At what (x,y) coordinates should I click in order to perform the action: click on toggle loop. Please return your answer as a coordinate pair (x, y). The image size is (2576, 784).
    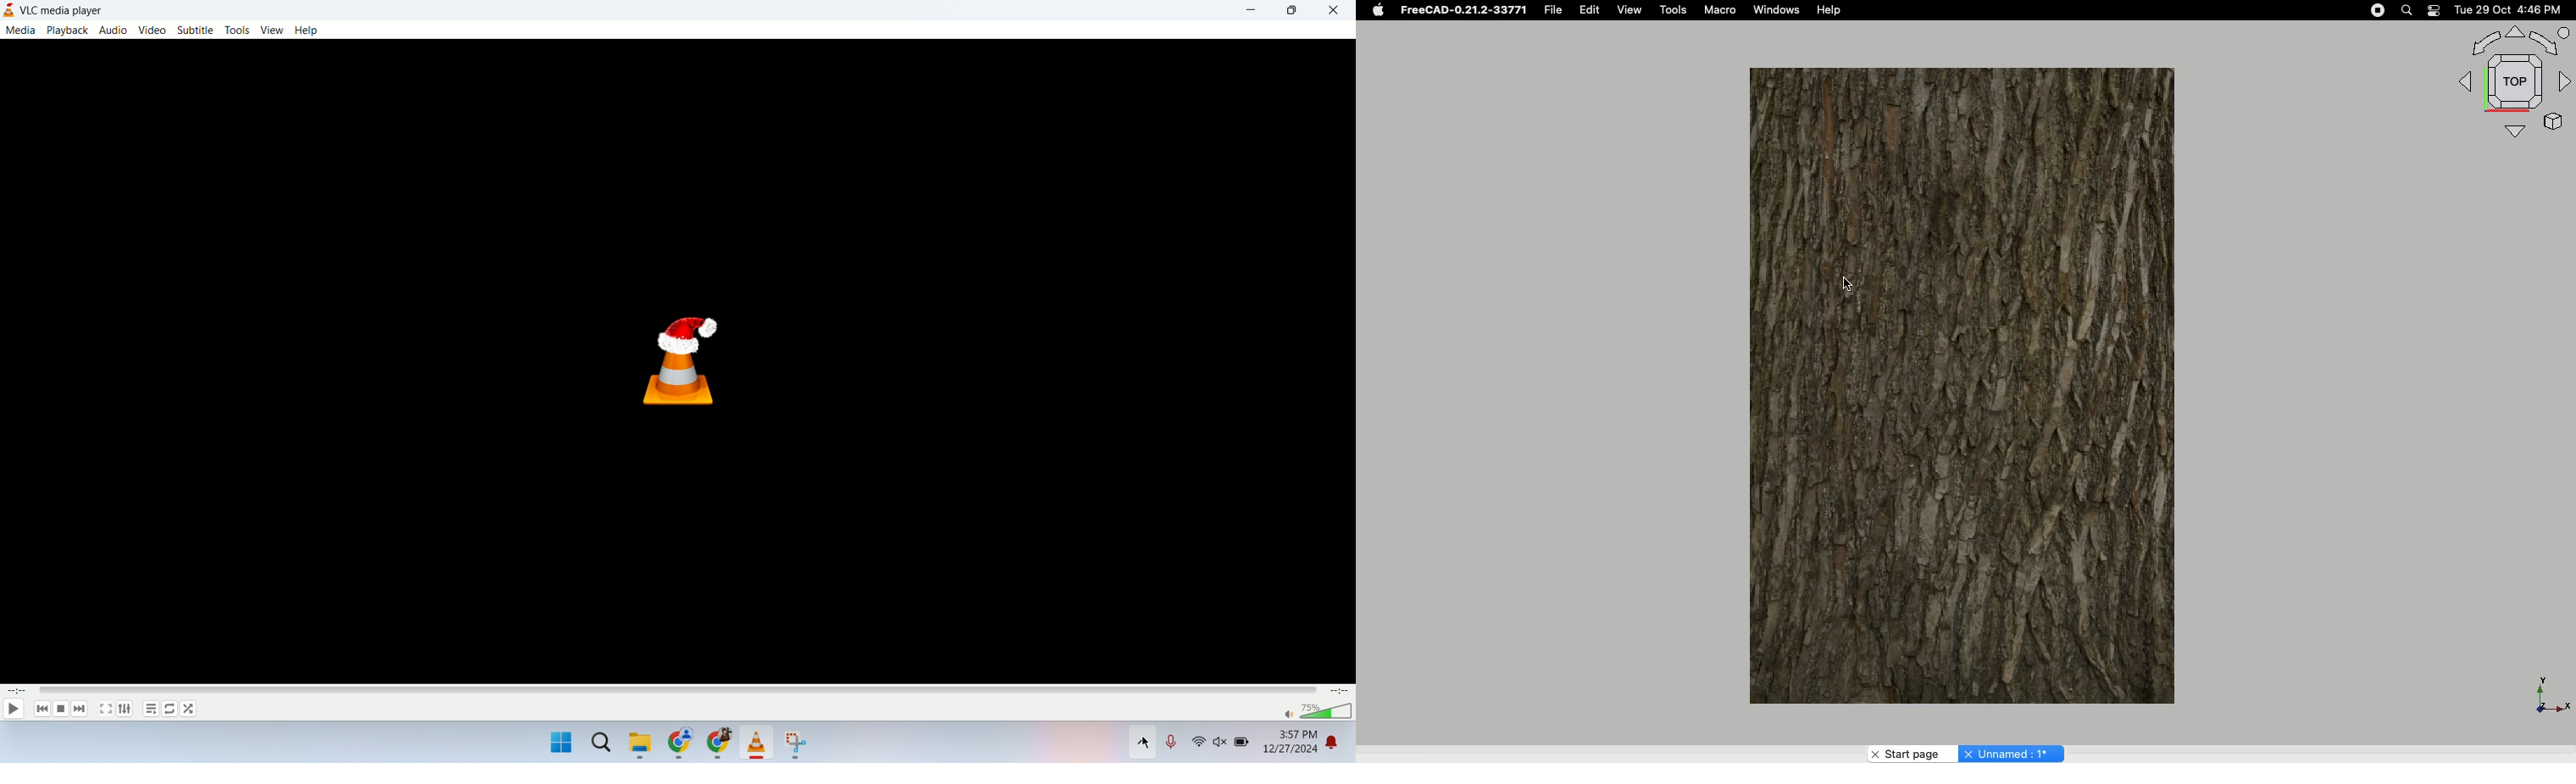
    Looking at the image, I should click on (170, 709).